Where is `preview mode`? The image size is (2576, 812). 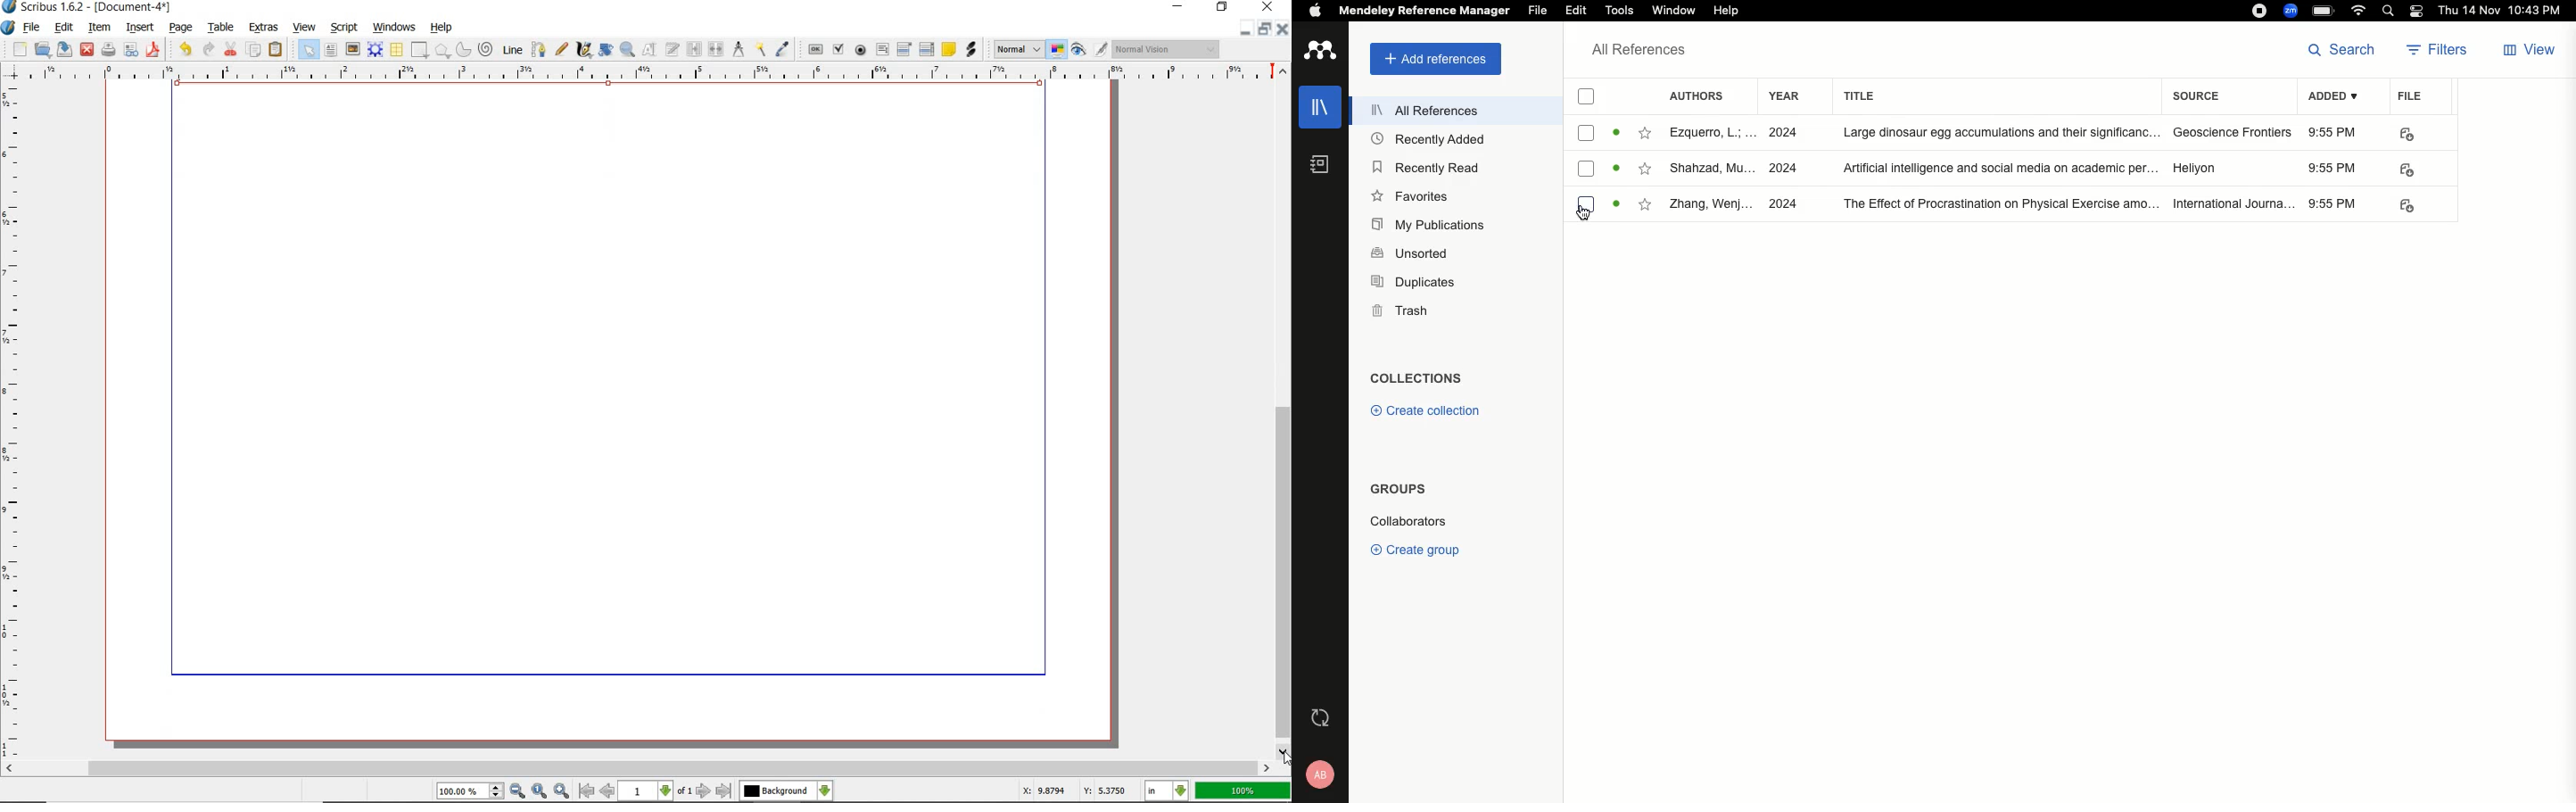
preview mode is located at coordinates (1090, 51).